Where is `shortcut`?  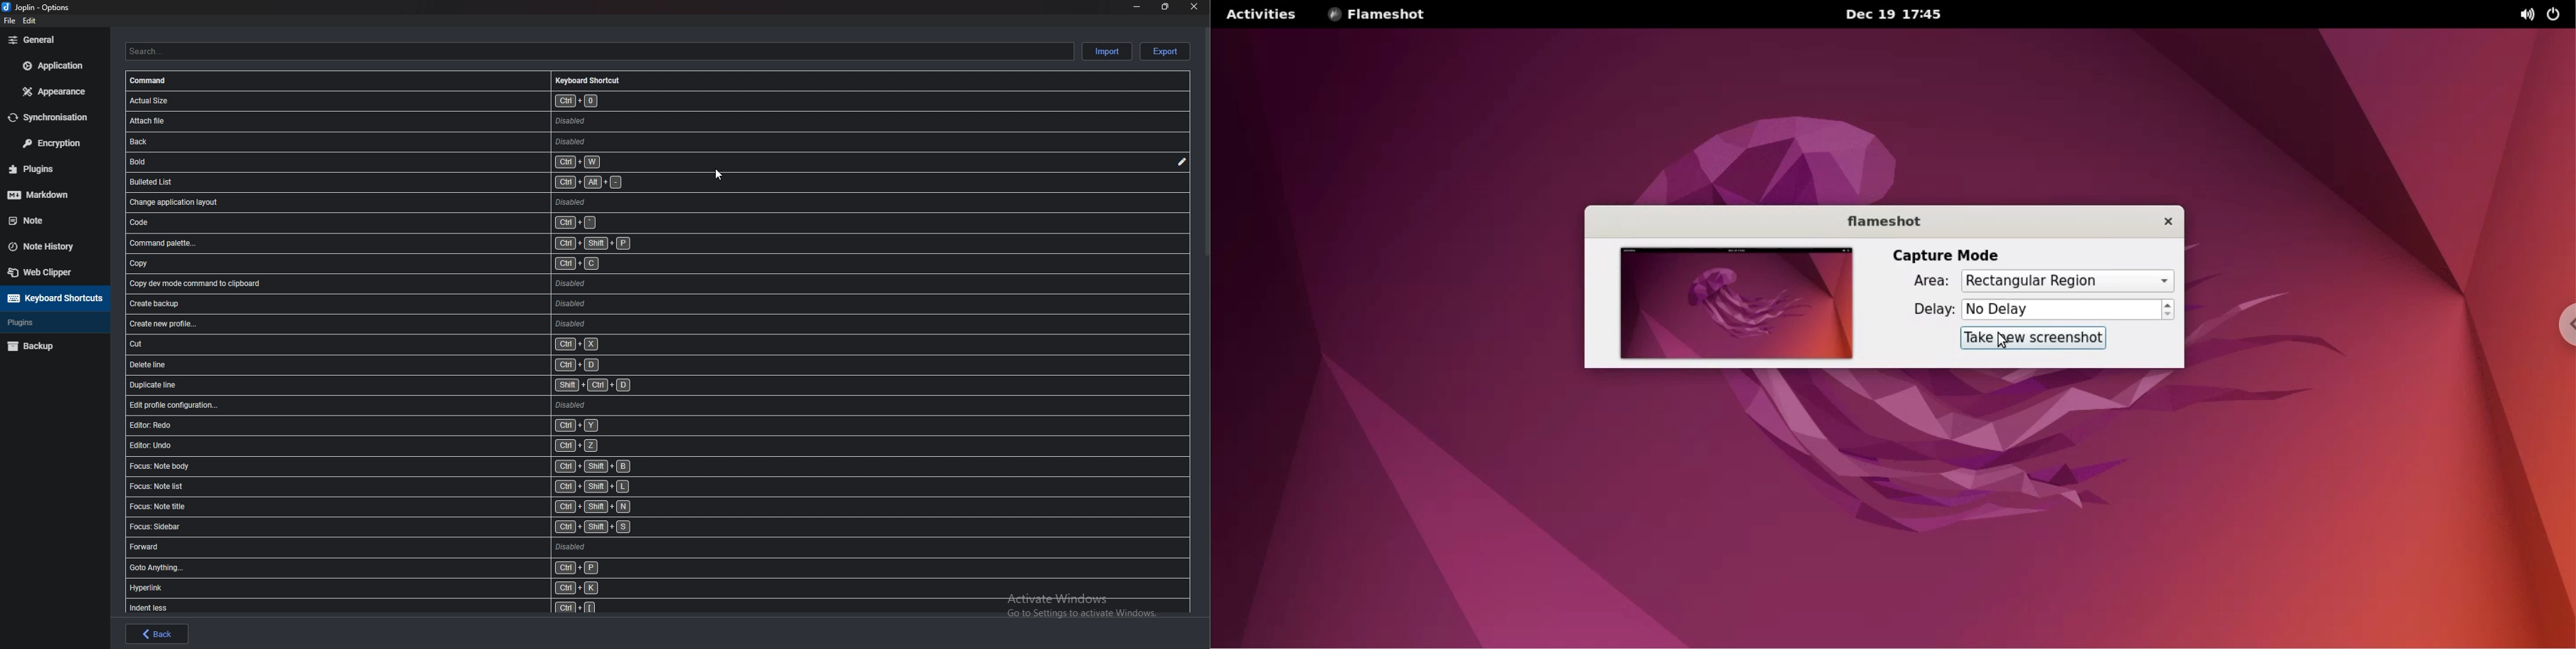 shortcut is located at coordinates (429, 345).